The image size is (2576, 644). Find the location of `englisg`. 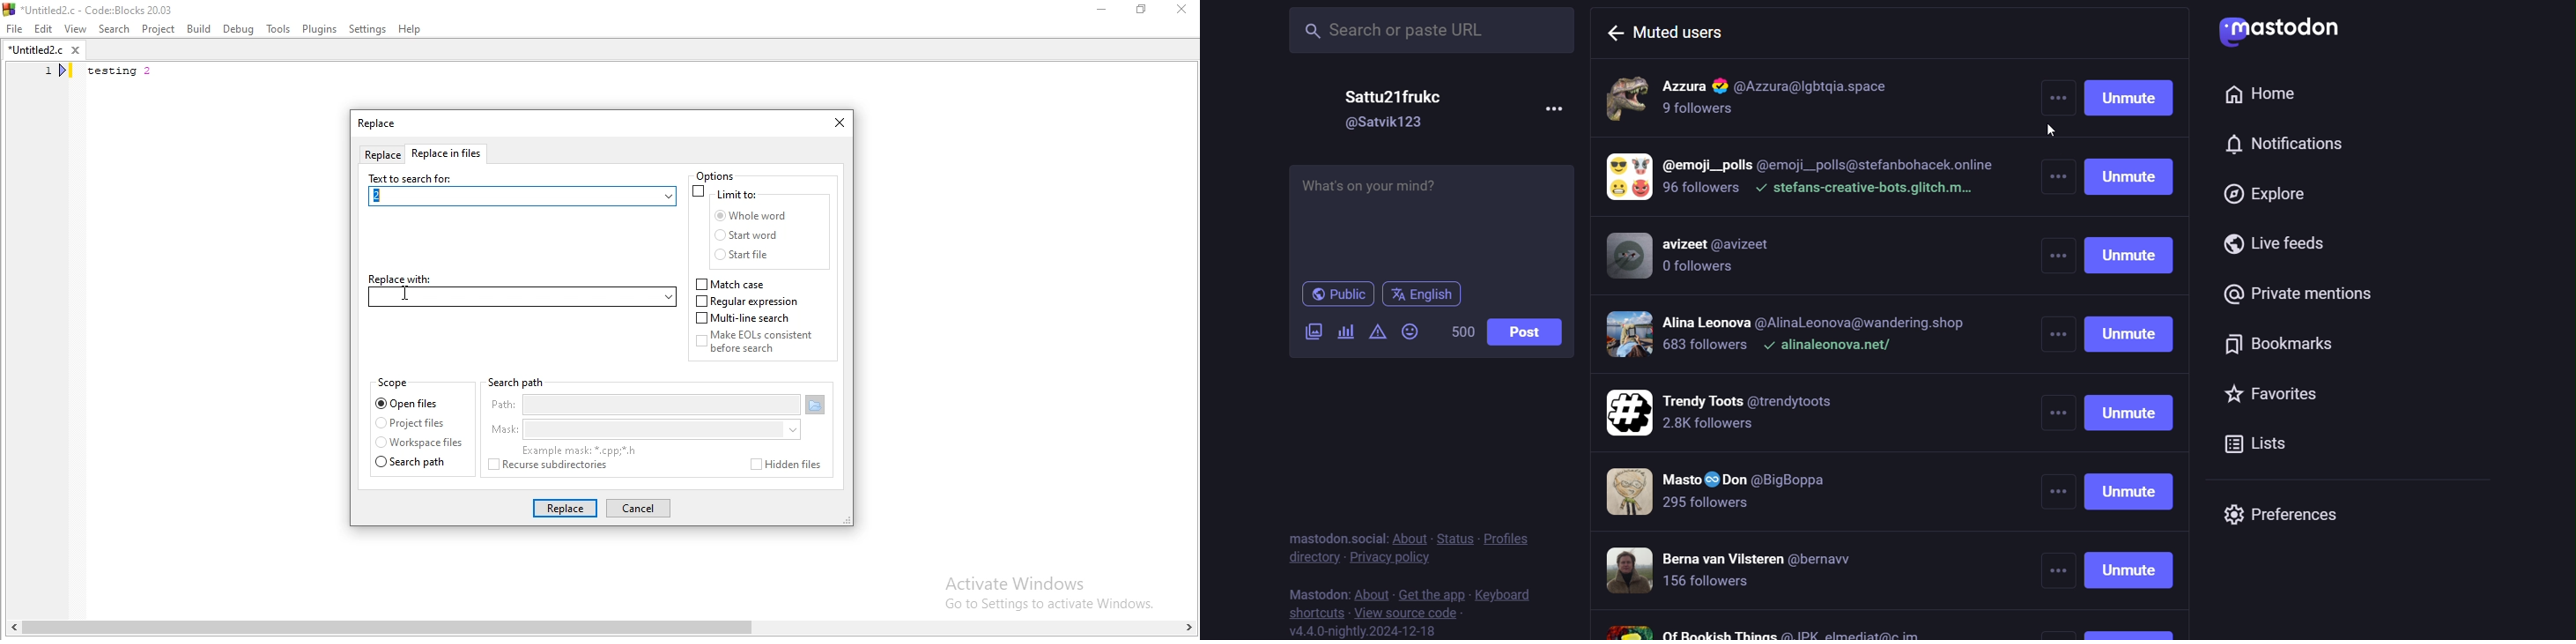

englisg is located at coordinates (1426, 295).